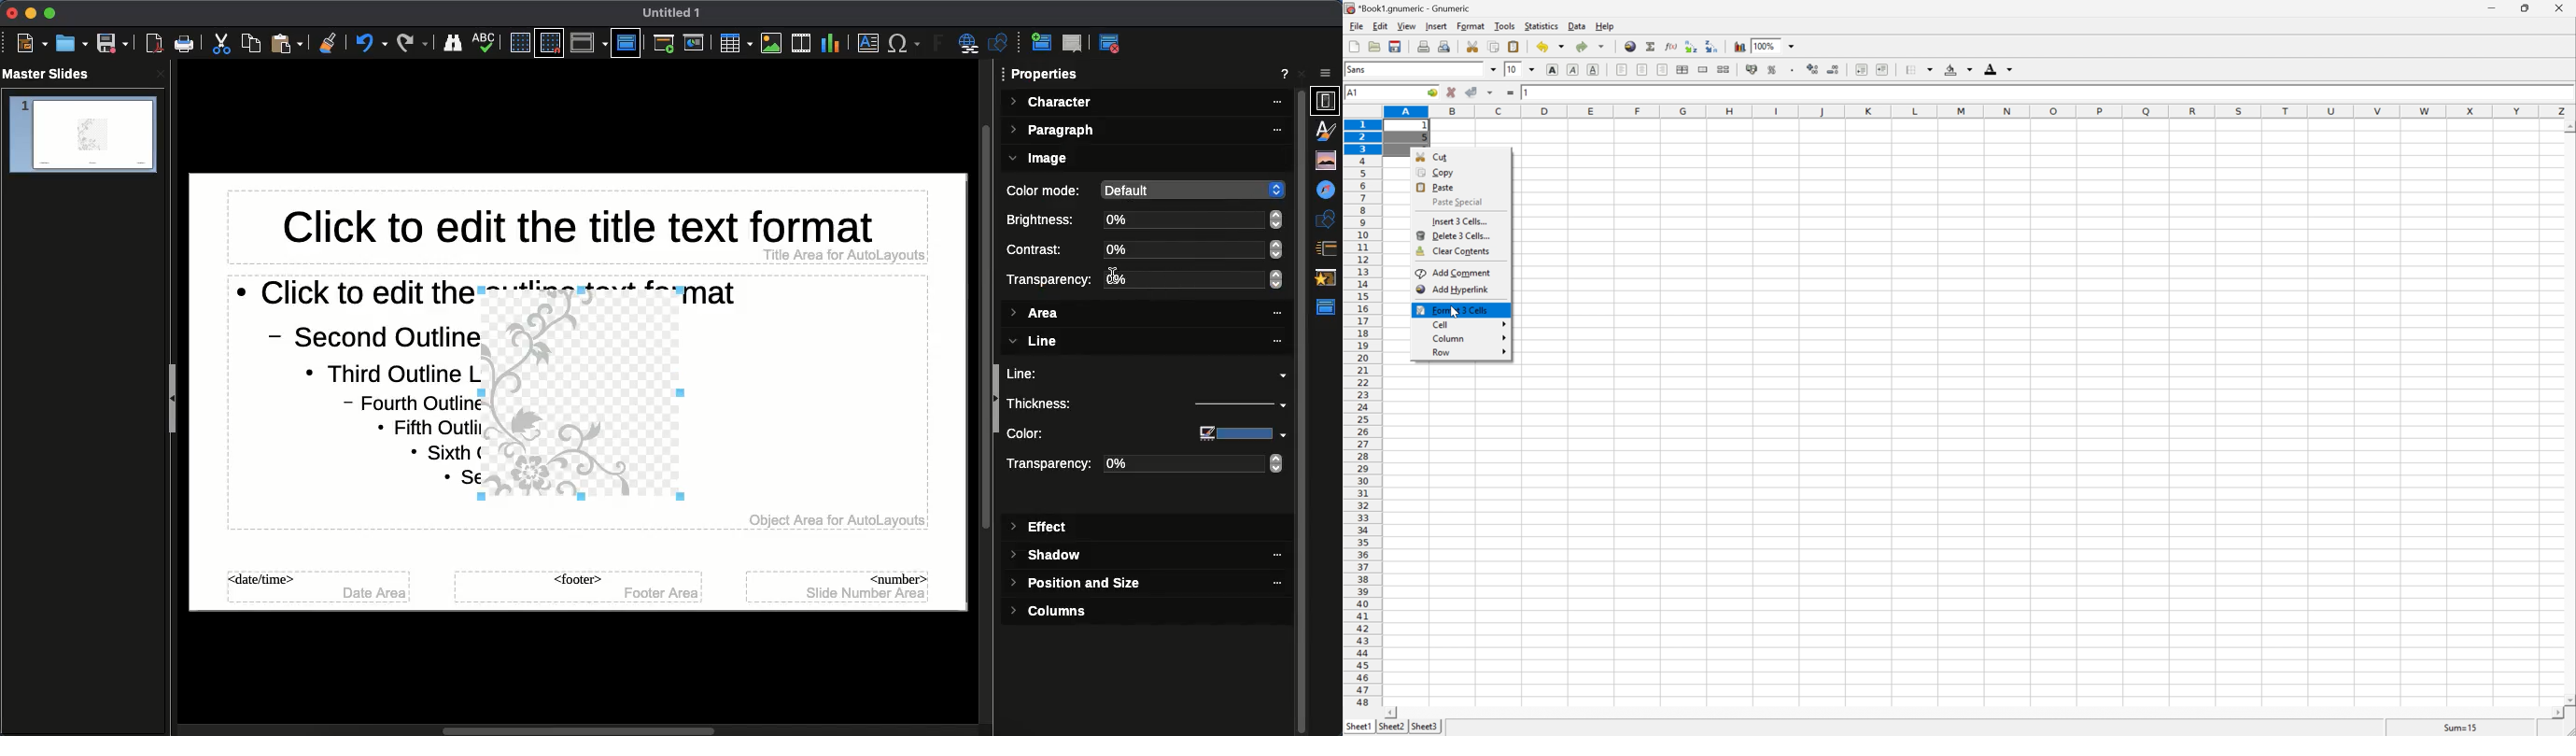 Image resolution: width=2576 pixels, height=756 pixels. Describe the element at coordinates (734, 43) in the screenshot. I see `Table` at that location.